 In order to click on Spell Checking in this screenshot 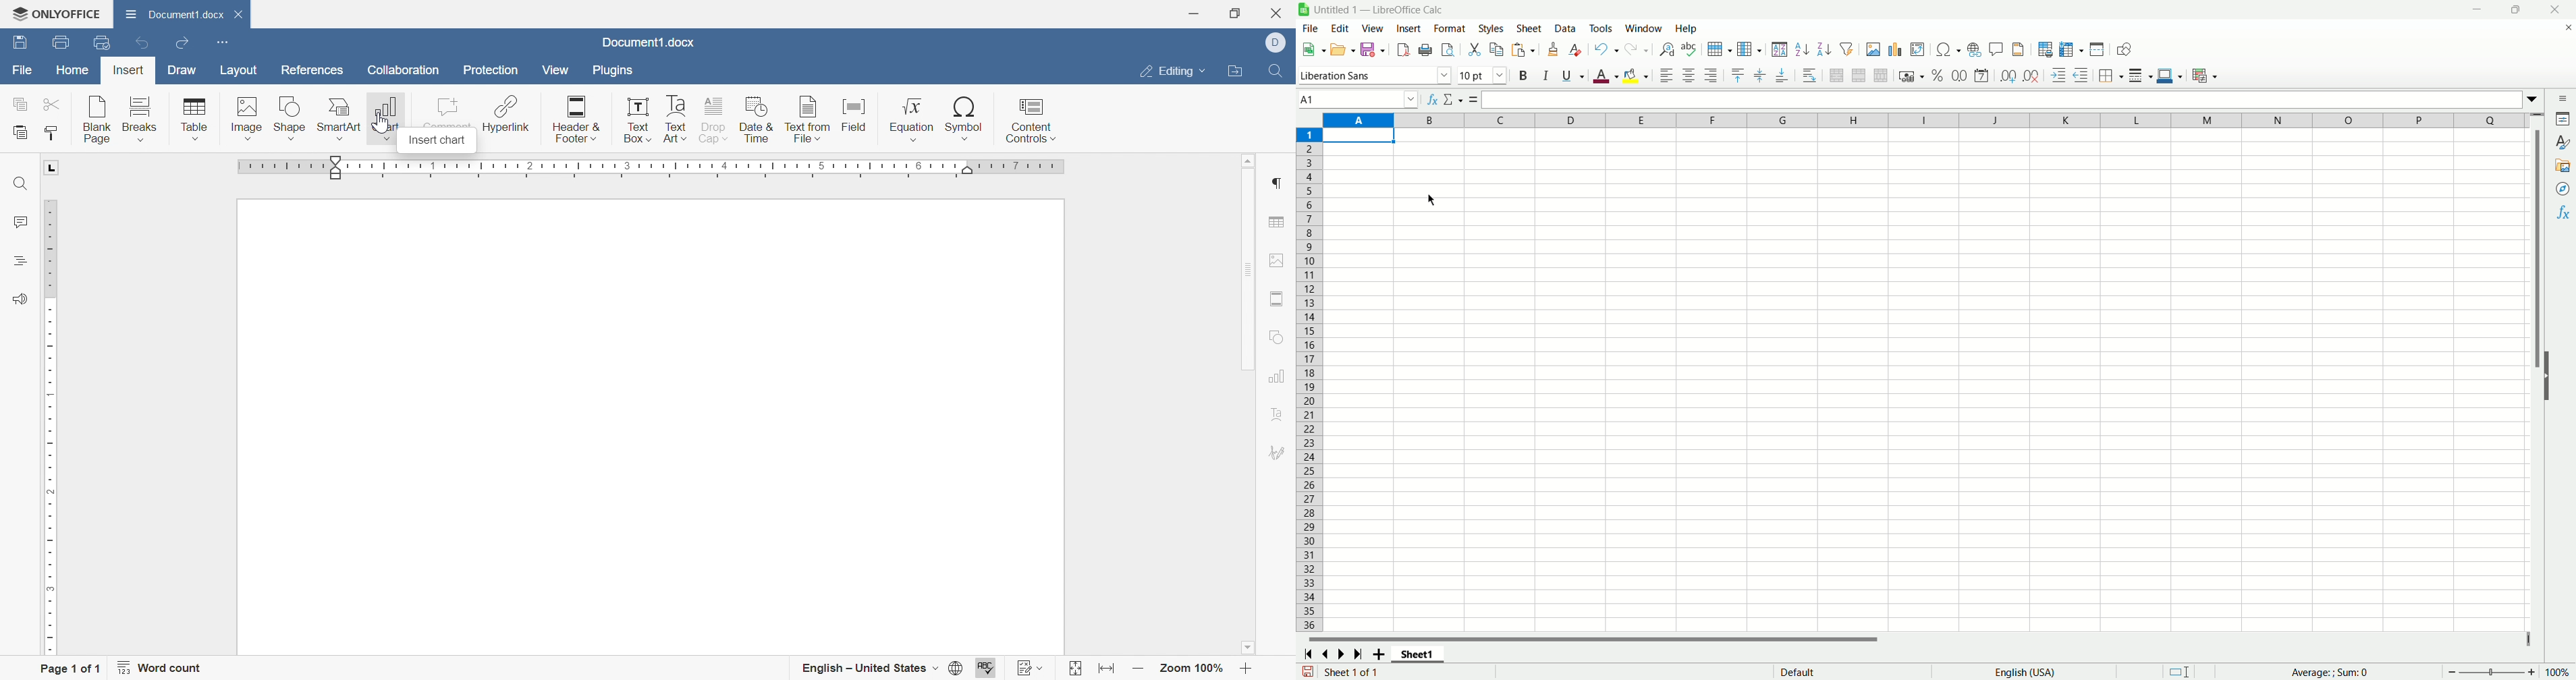, I will do `click(18, 261)`.